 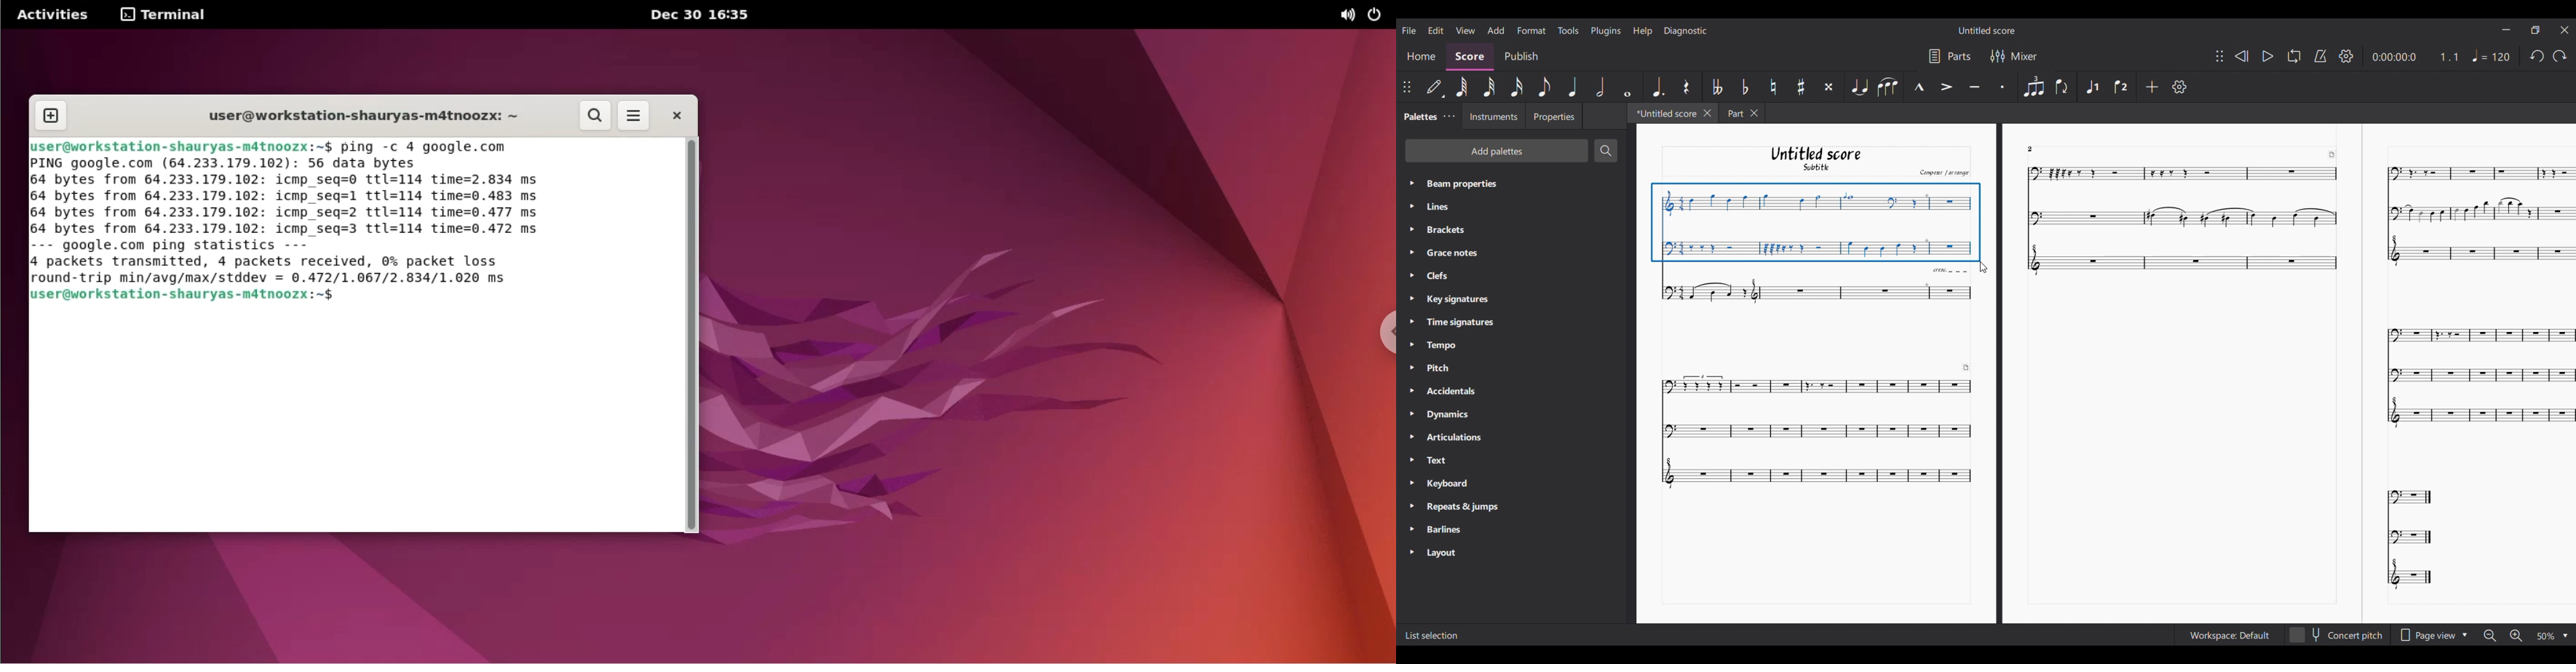 What do you see at coordinates (1532, 30) in the screenshot?
I see `Format` at bounding box center [1532, 30].